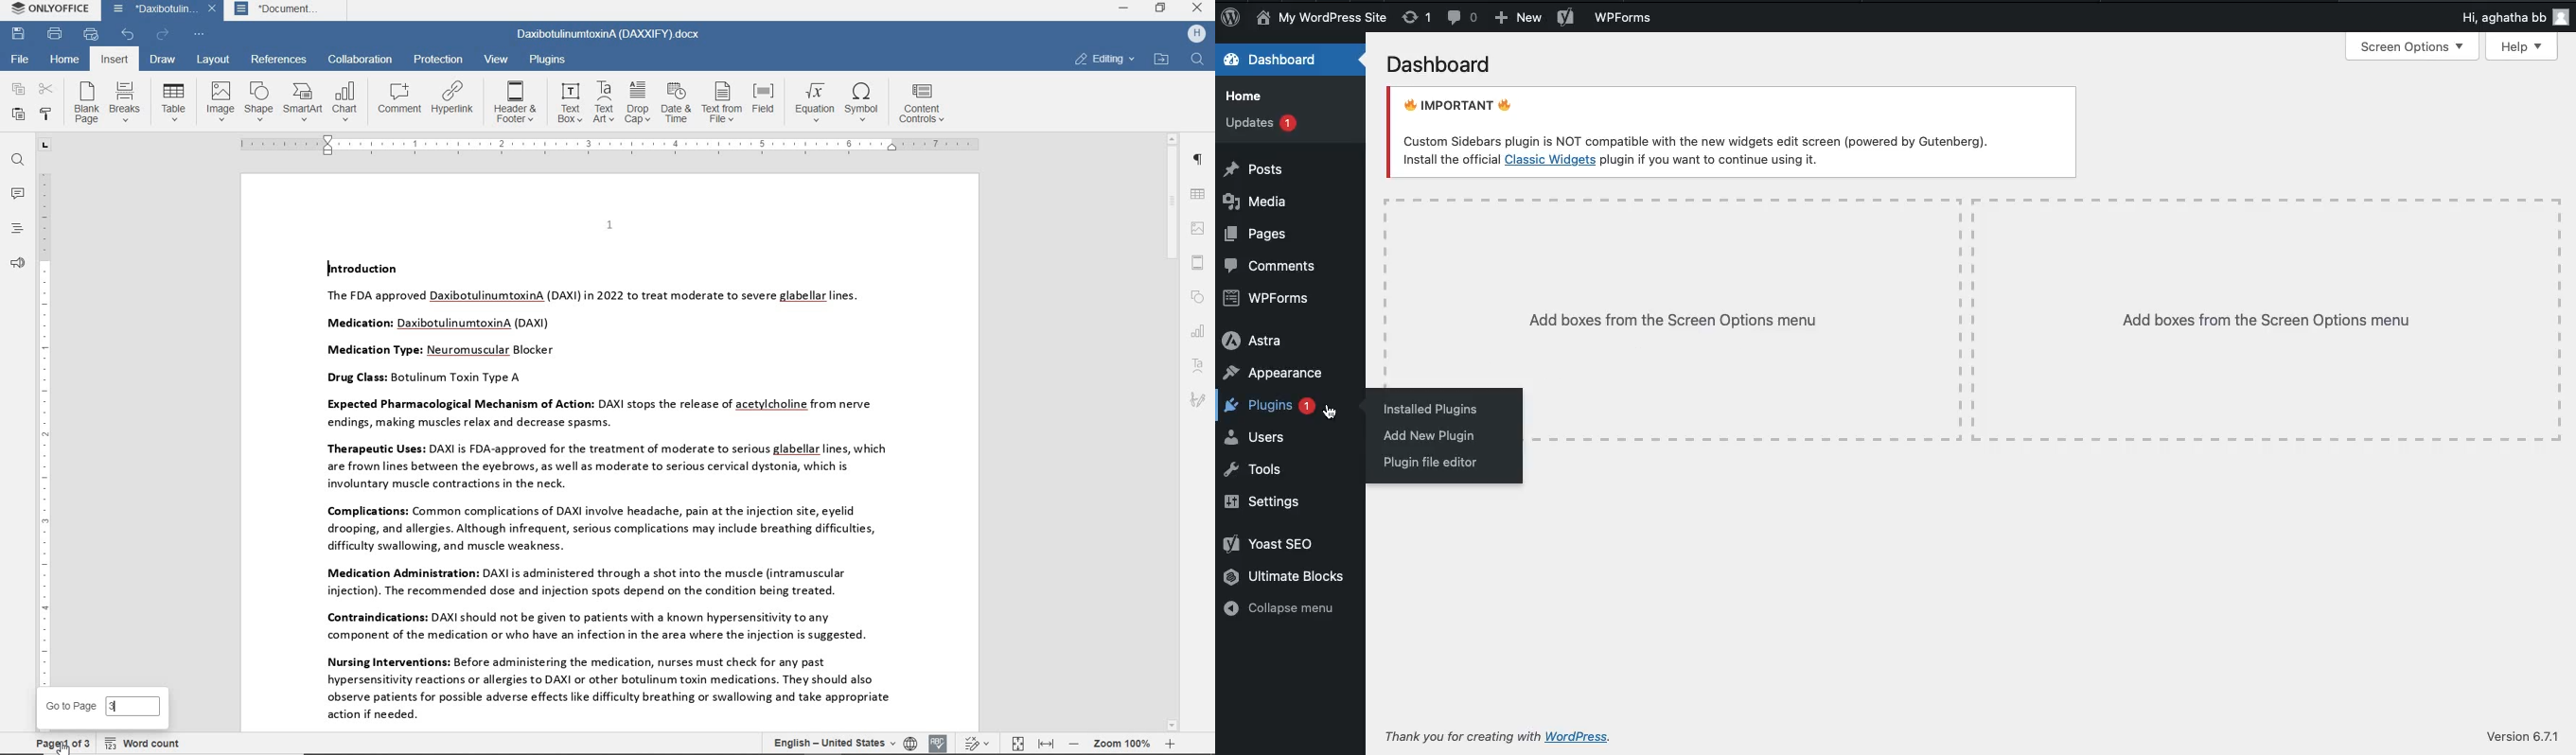 The image size is (2576, 756). I want to click on symbol, so click(864, 103).